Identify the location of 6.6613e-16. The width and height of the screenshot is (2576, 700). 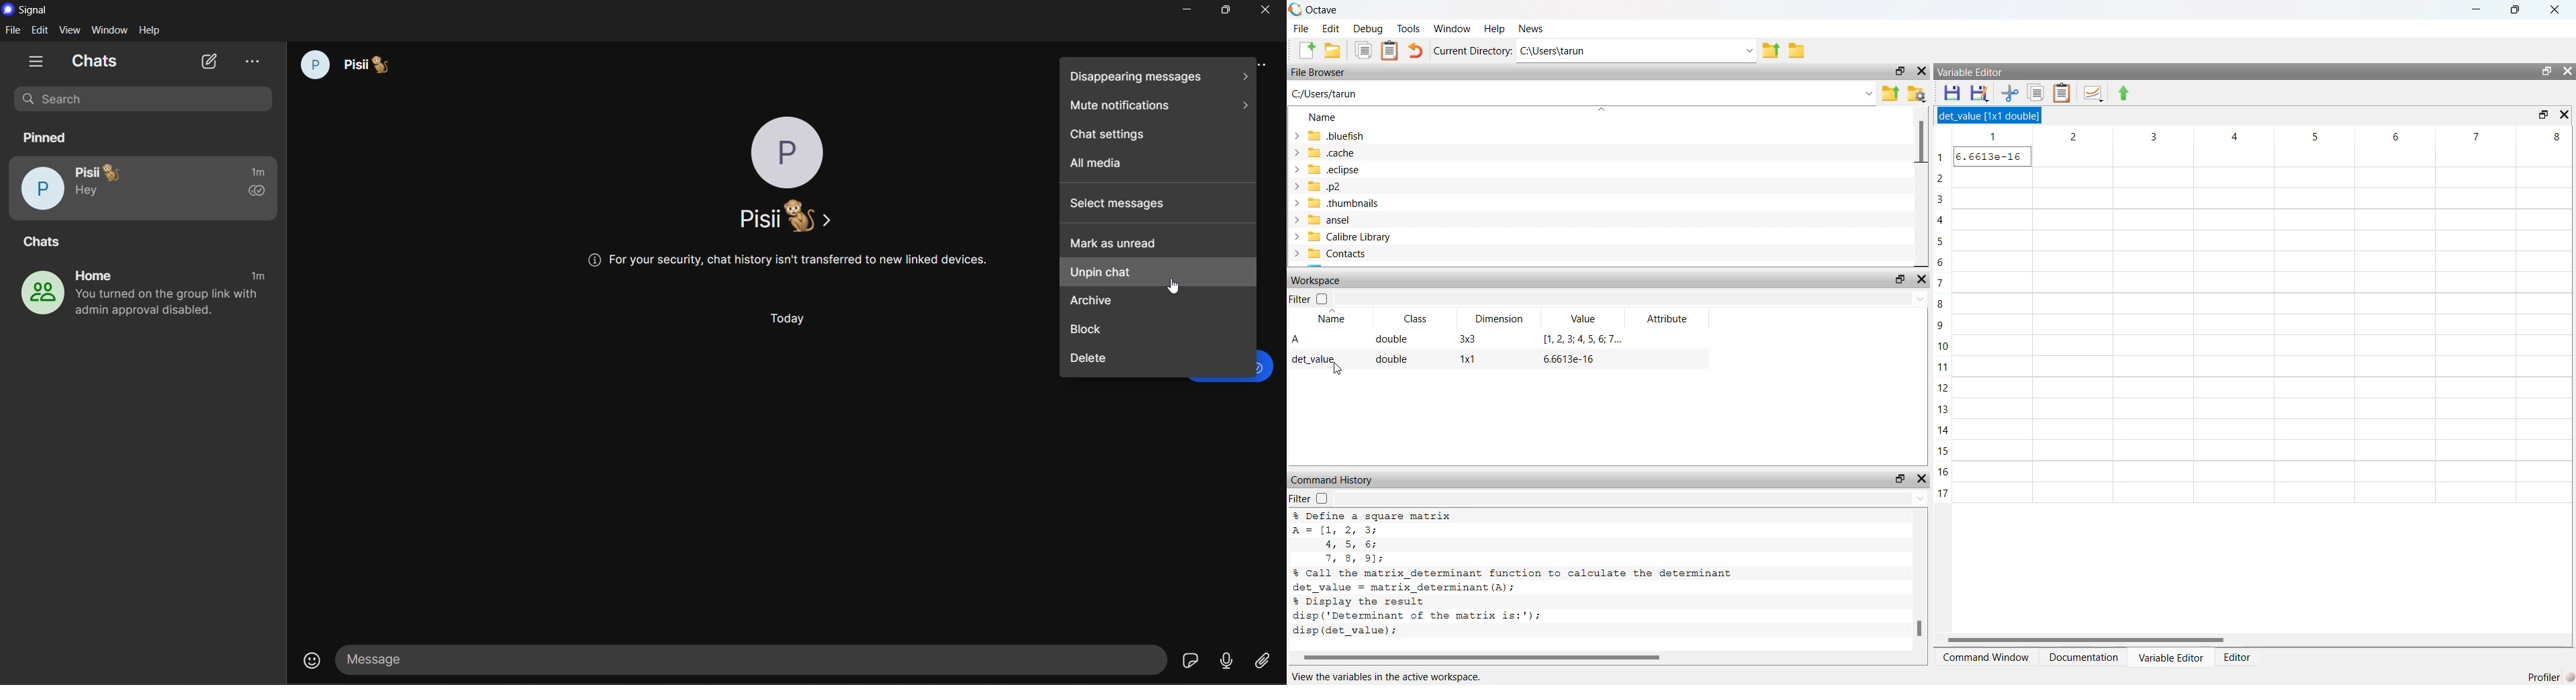
(1566, 360).